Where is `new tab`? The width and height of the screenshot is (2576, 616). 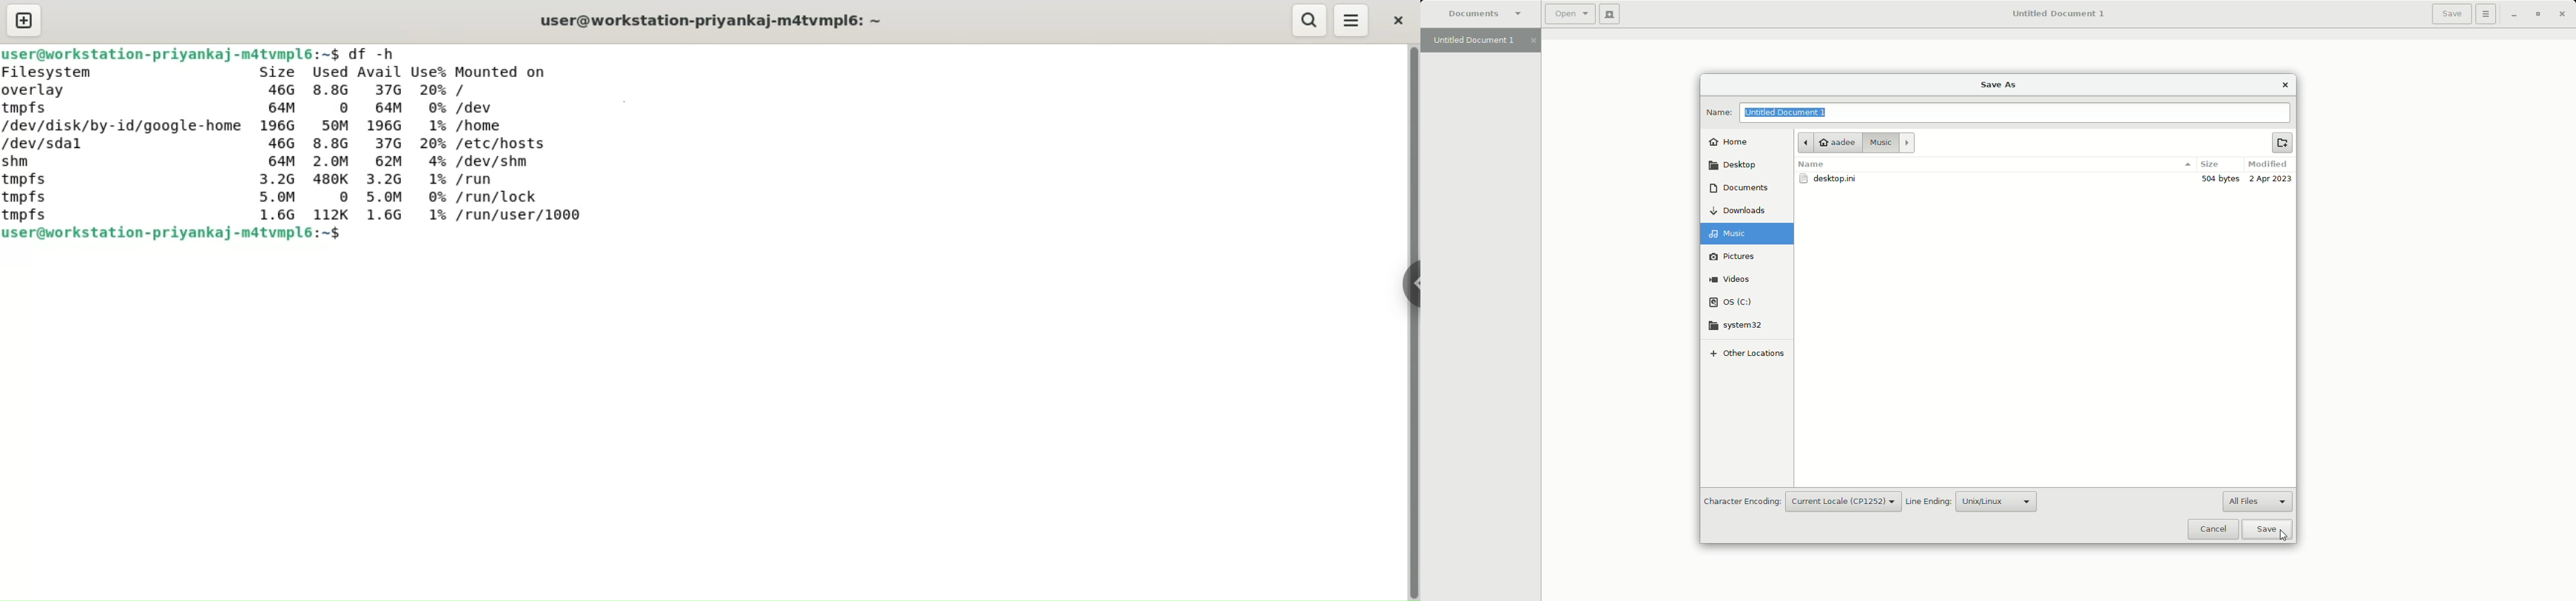
new tab is located at coordinates (24, 21).